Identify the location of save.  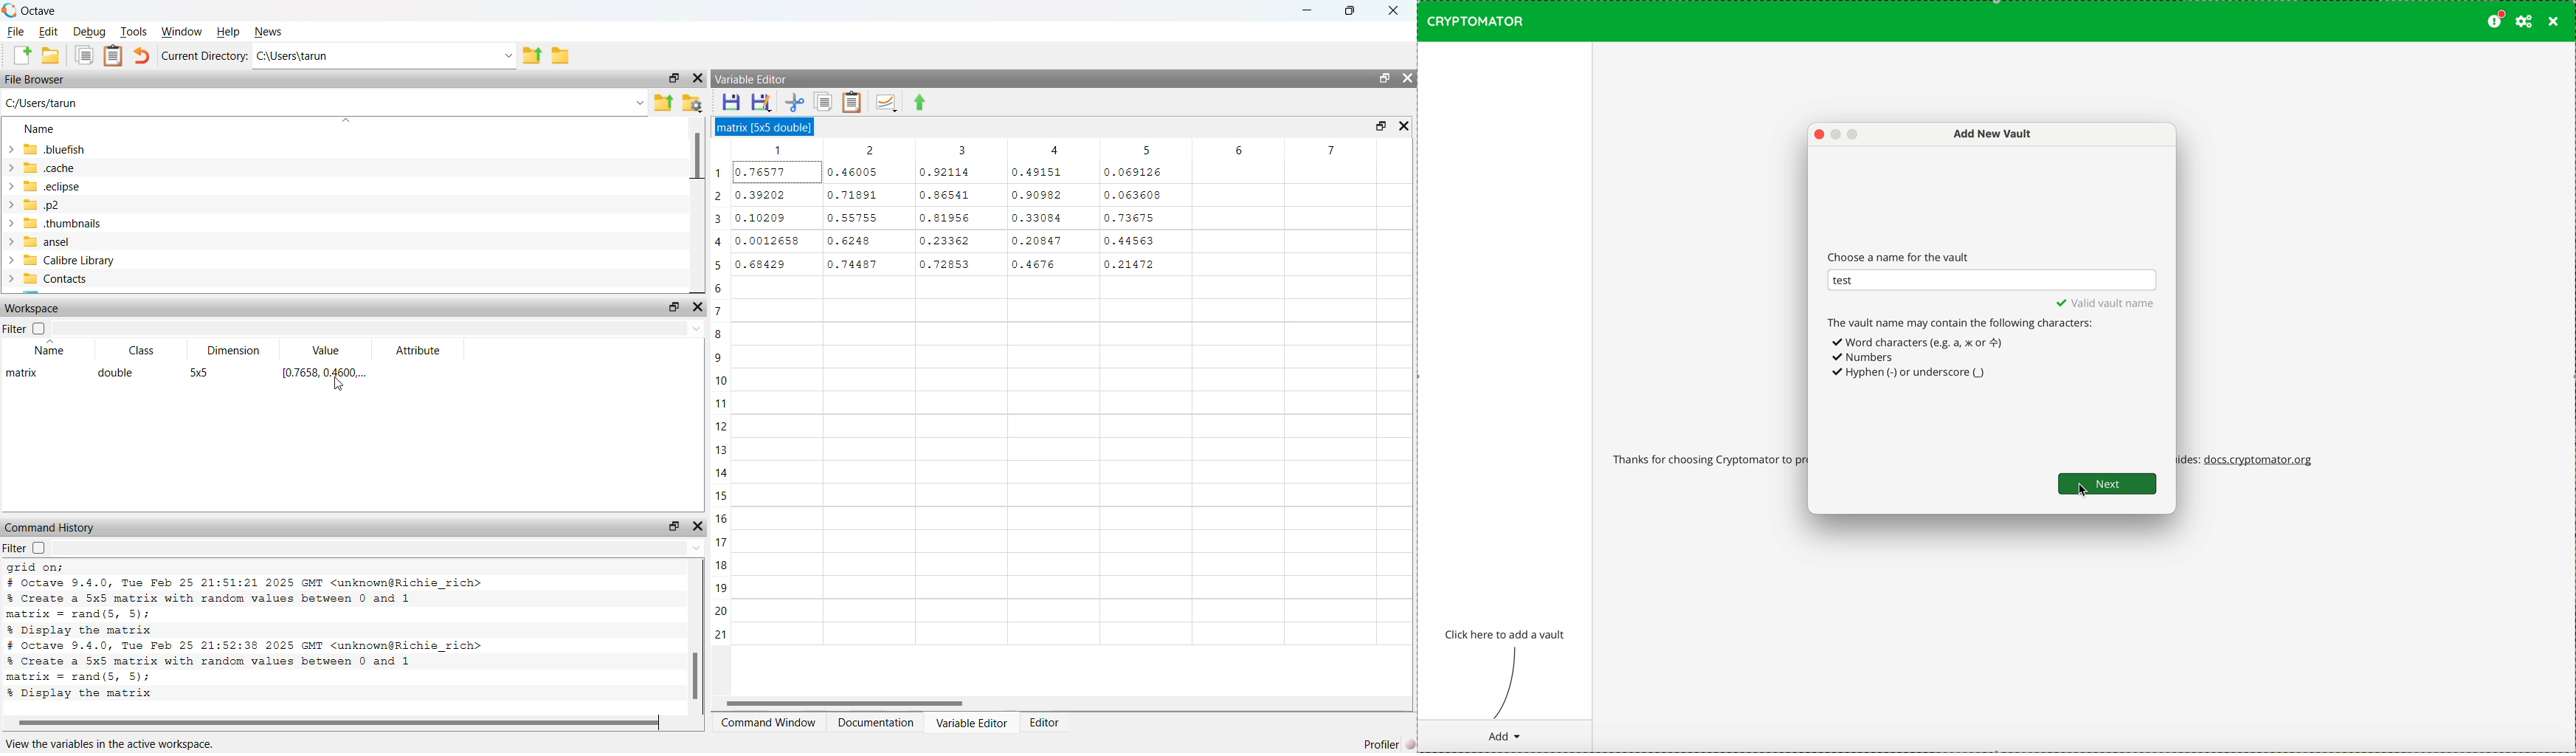
(733, 102).